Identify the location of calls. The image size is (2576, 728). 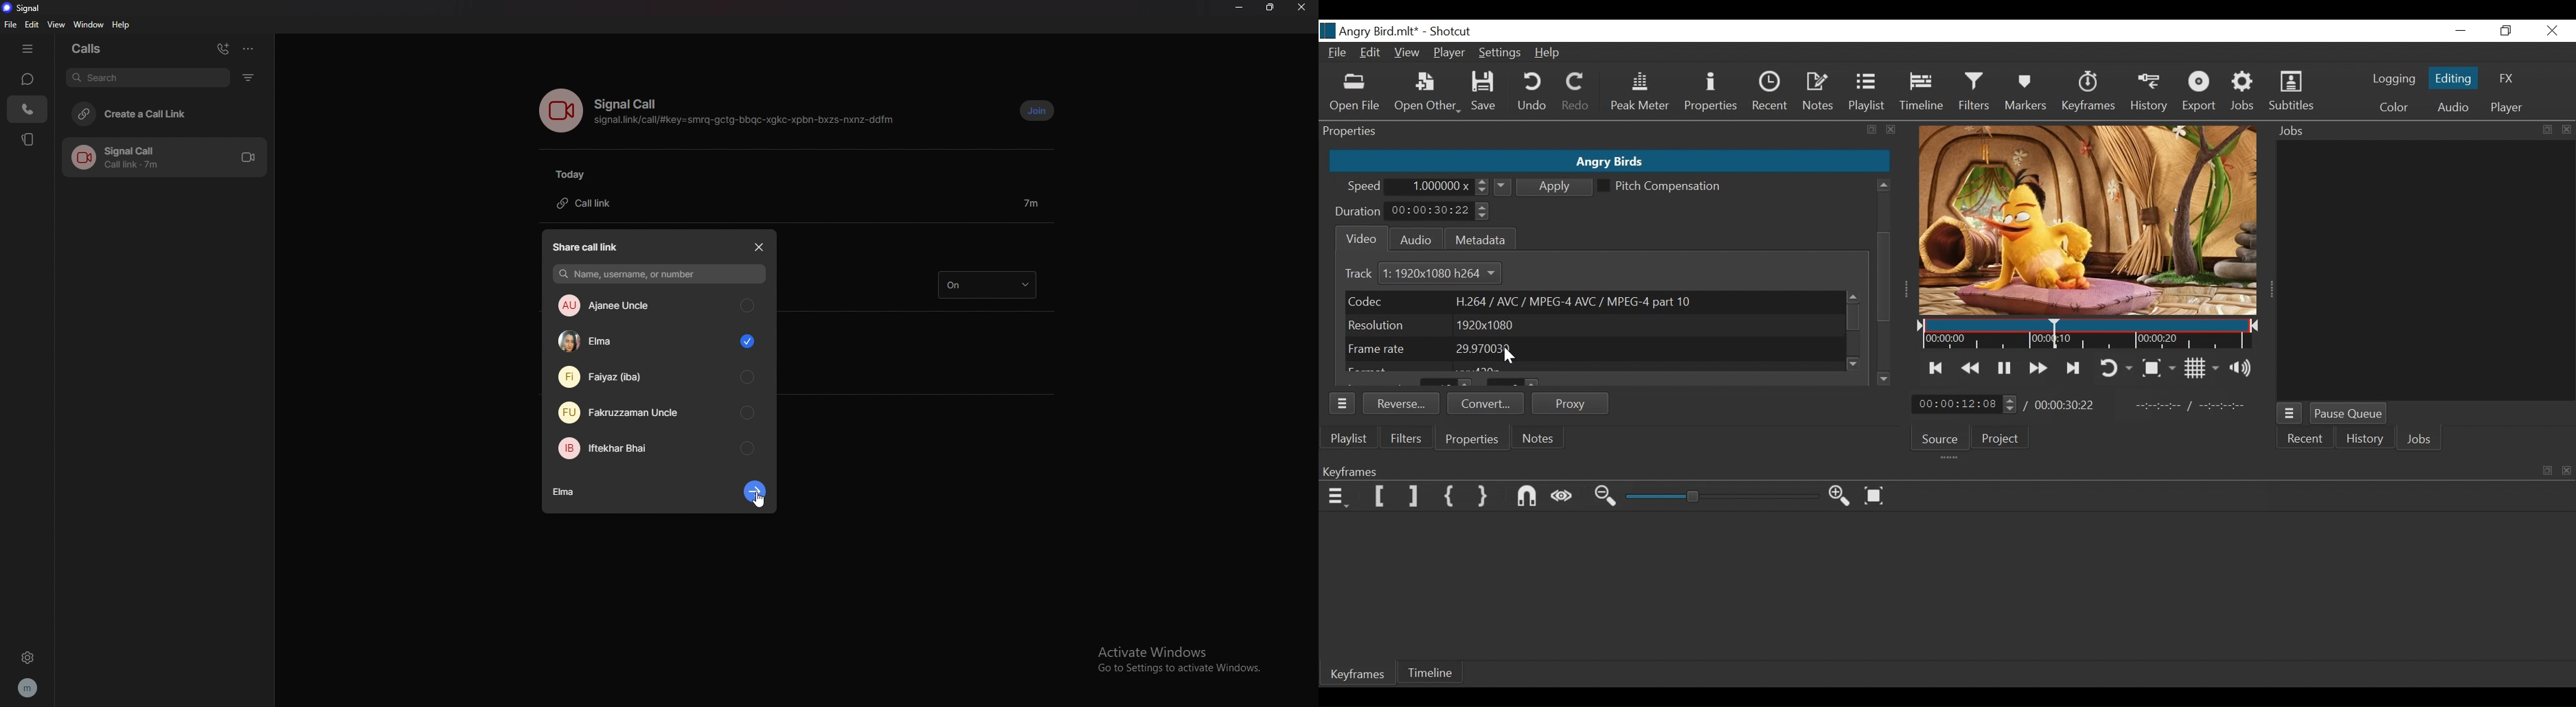
(94, 49).